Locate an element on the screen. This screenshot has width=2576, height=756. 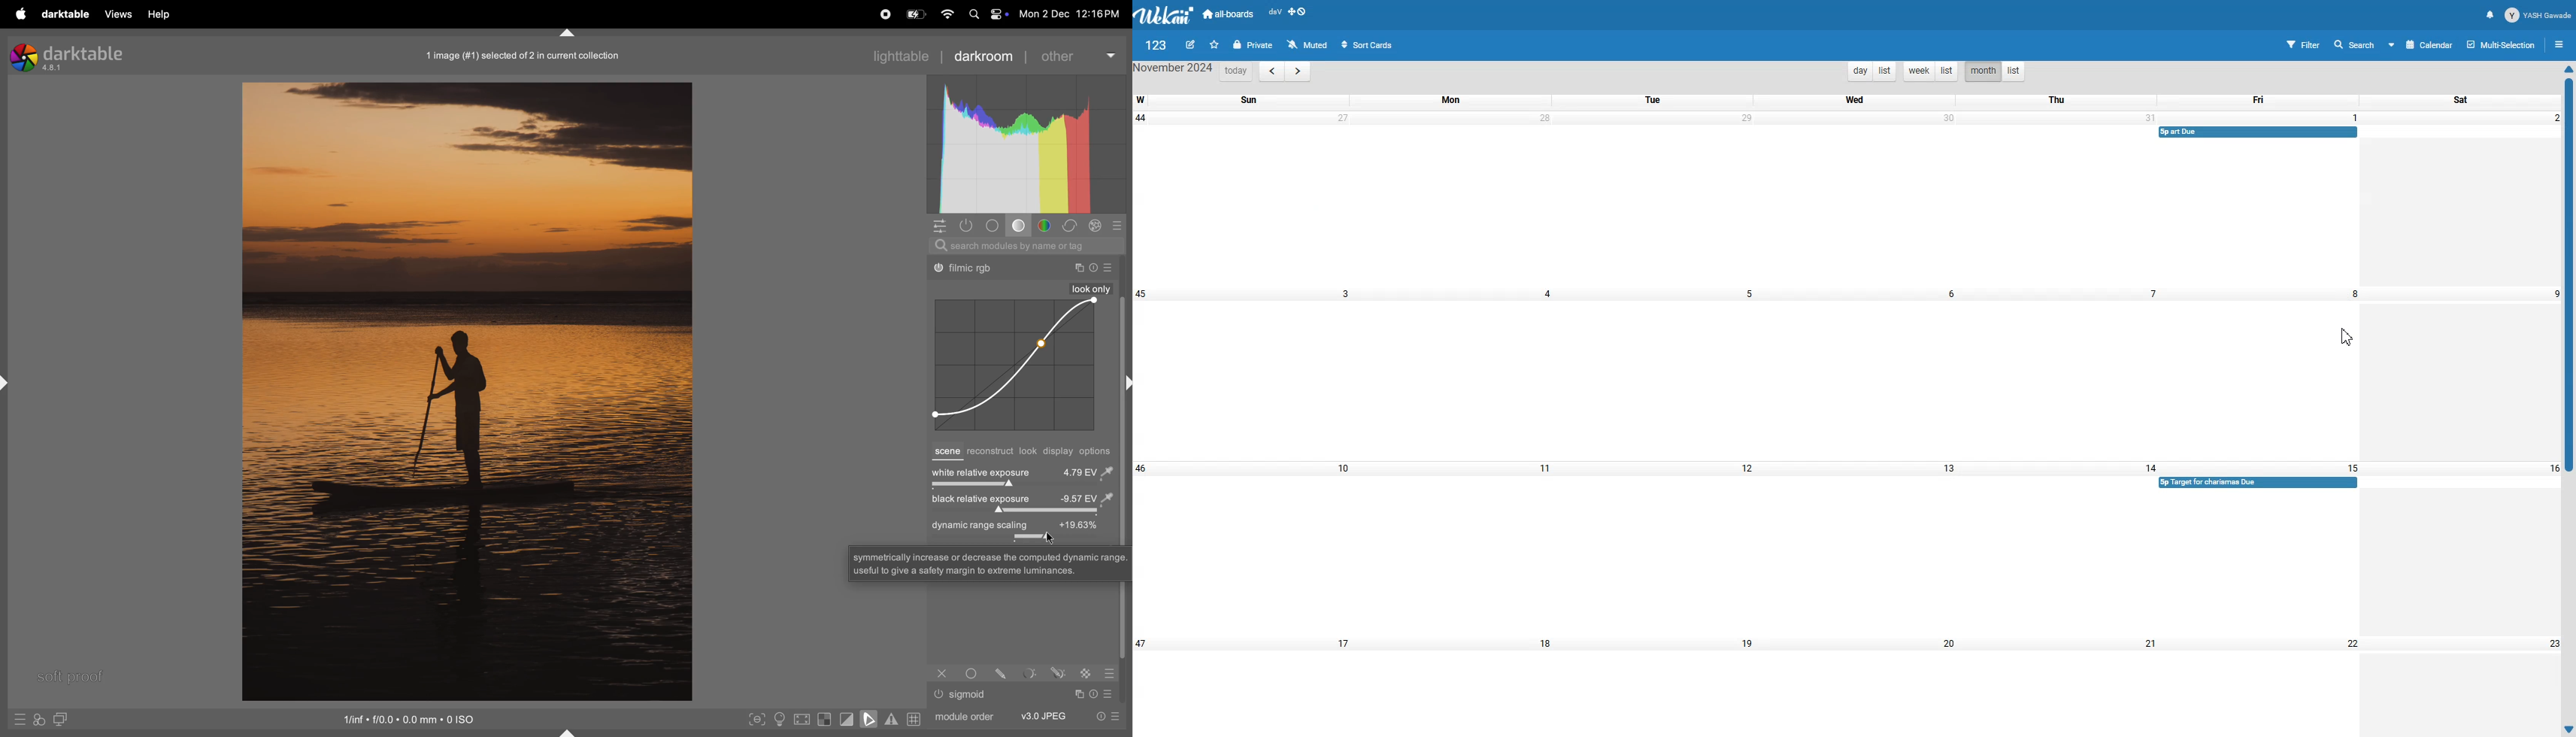
wifi is located at coordinates (947, 15).